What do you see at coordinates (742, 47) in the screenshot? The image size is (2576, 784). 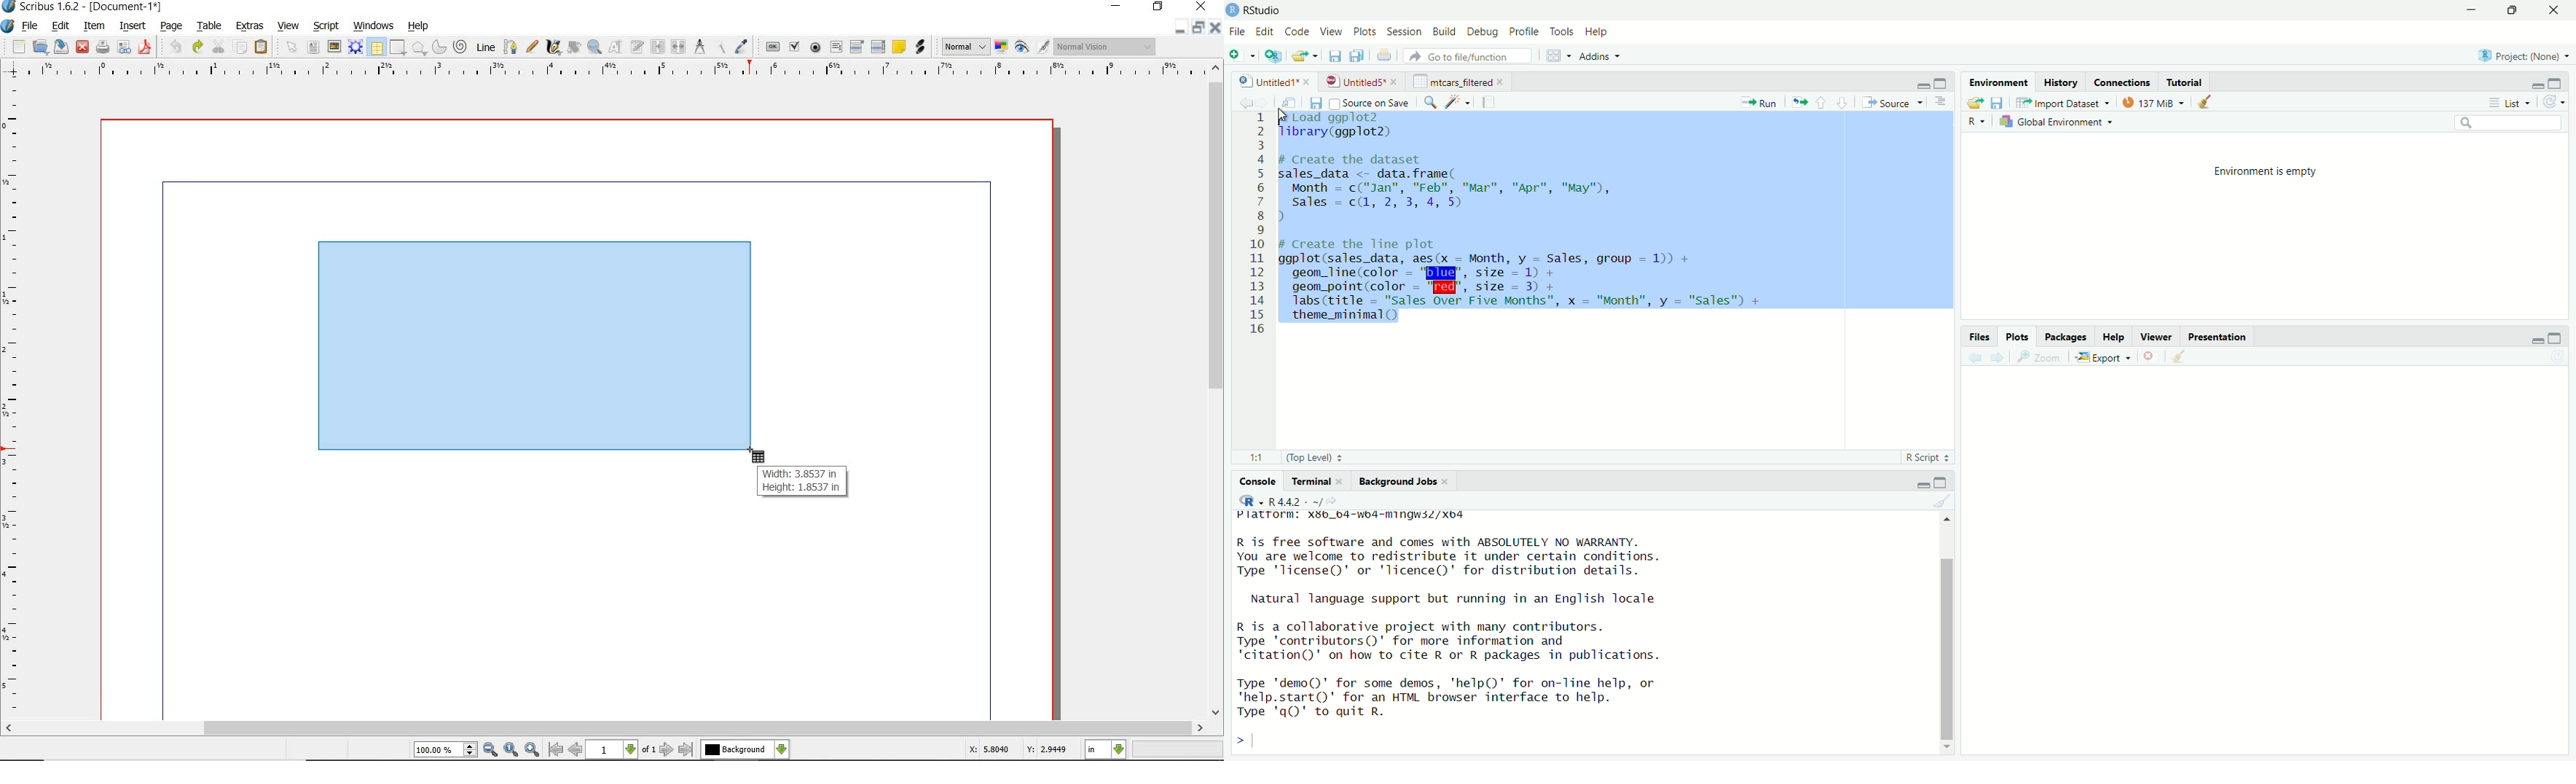 I see `eye dropper` at bounding box center [742, 47].